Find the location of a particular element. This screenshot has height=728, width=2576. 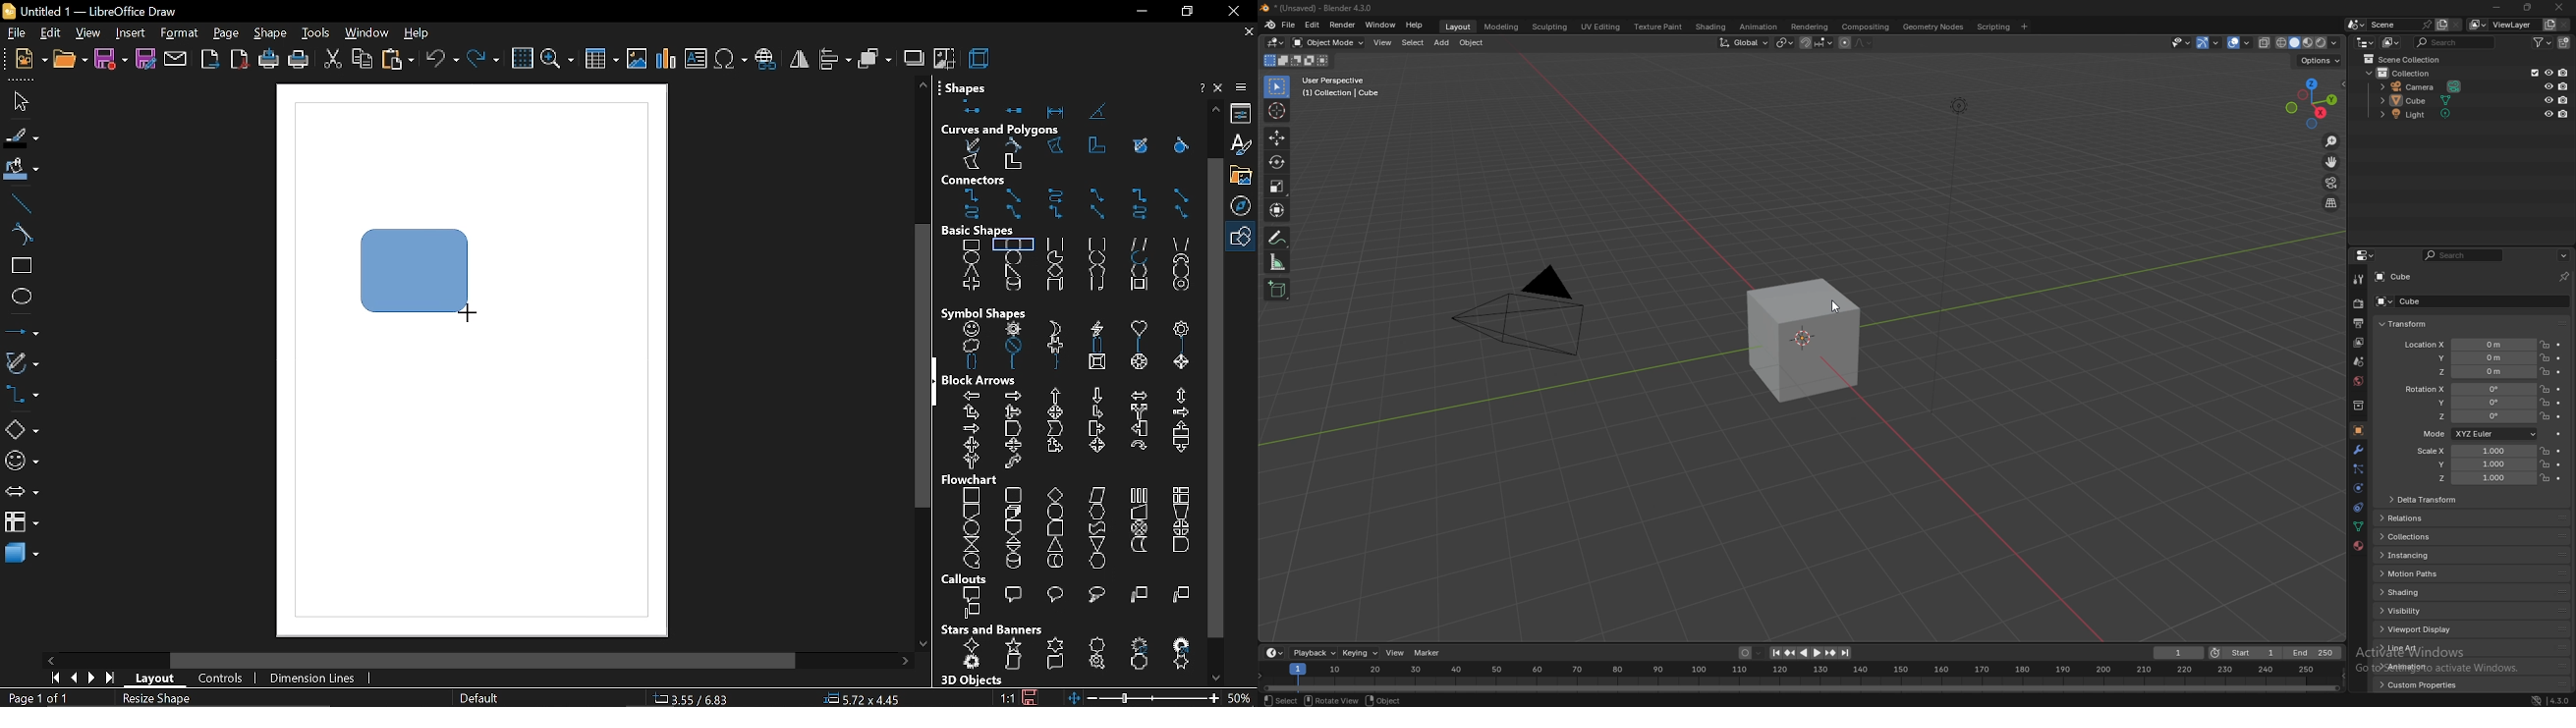

move right is located at coordinates (905, 662).